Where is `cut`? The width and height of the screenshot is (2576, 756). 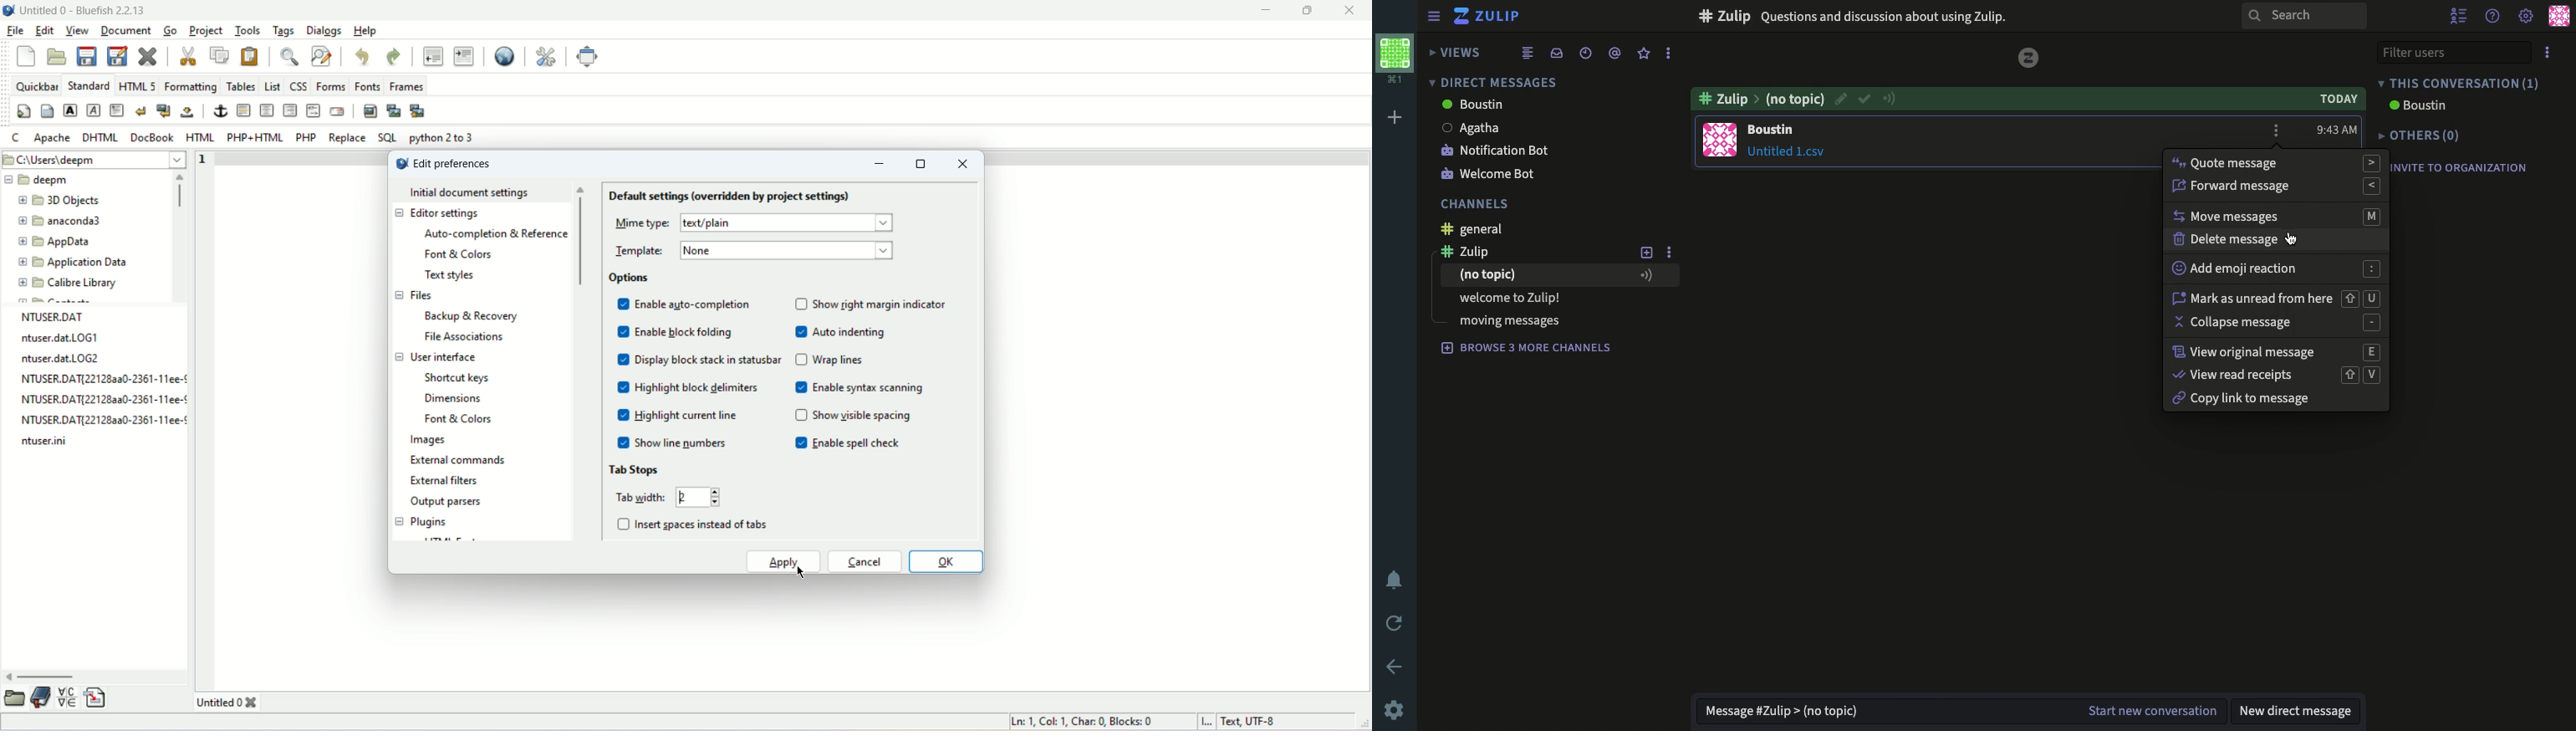
cut is located at coordinates (188, 57).